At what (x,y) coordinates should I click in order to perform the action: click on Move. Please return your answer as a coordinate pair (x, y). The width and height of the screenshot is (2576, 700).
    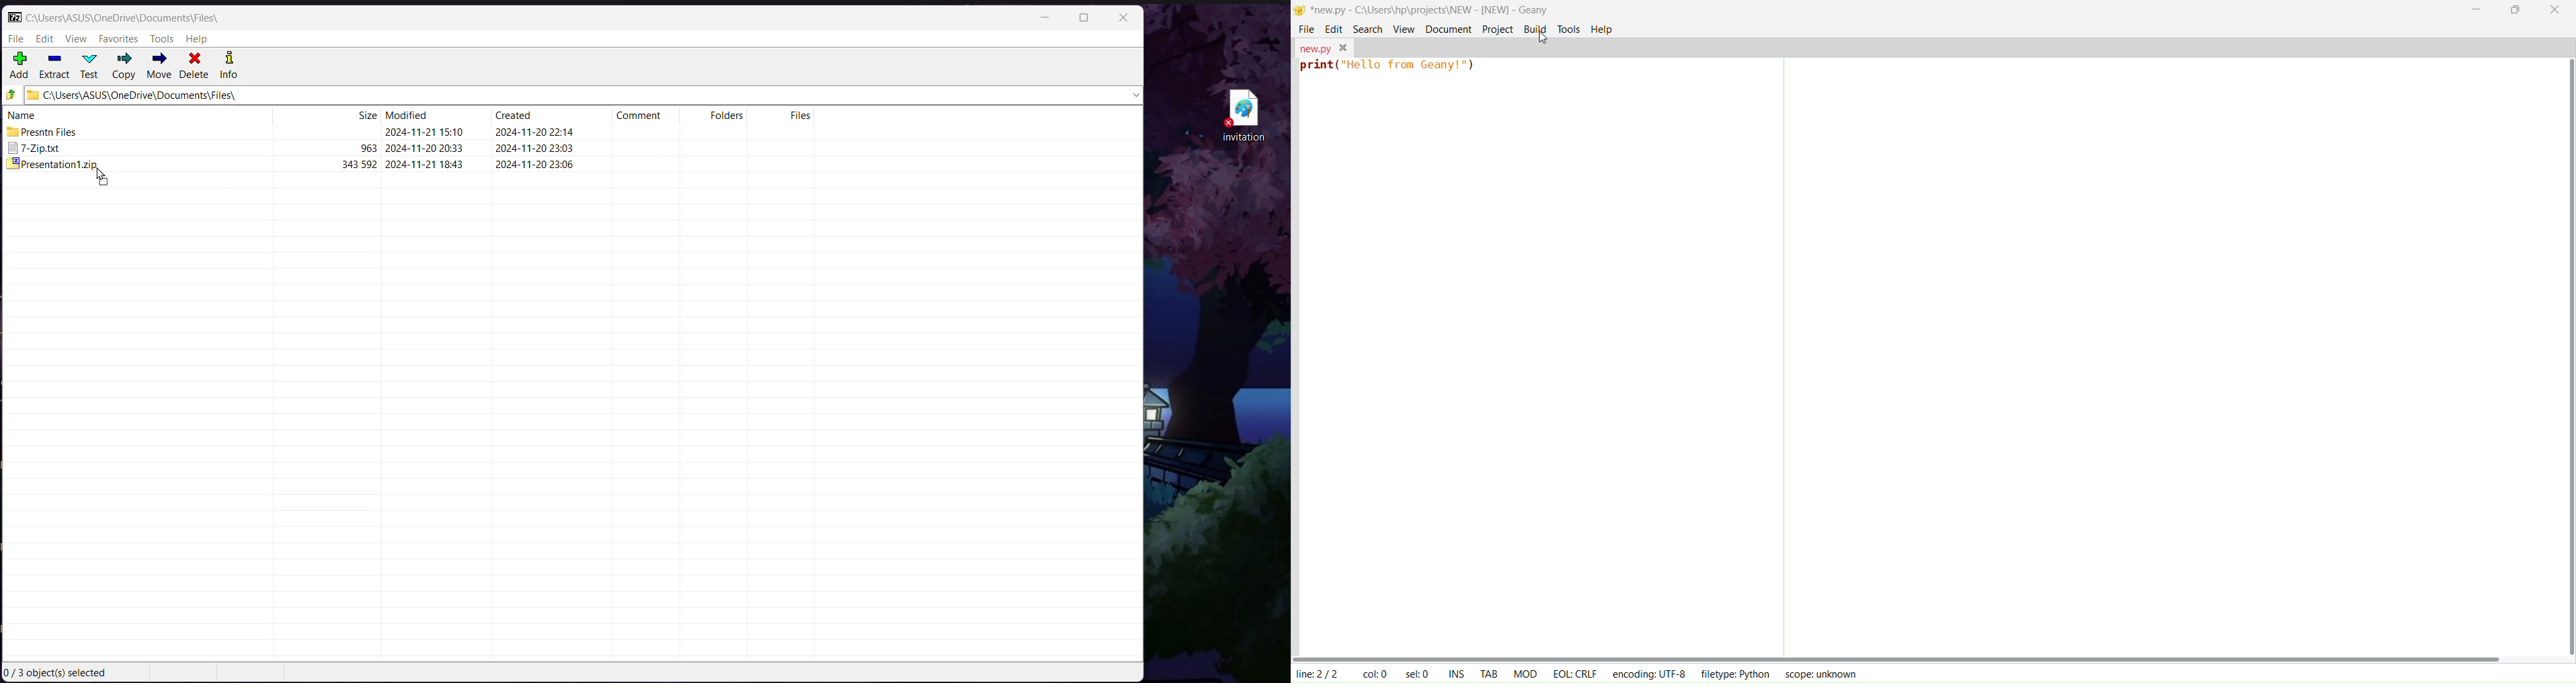
    Looking at the image, I should click on (158, 66).